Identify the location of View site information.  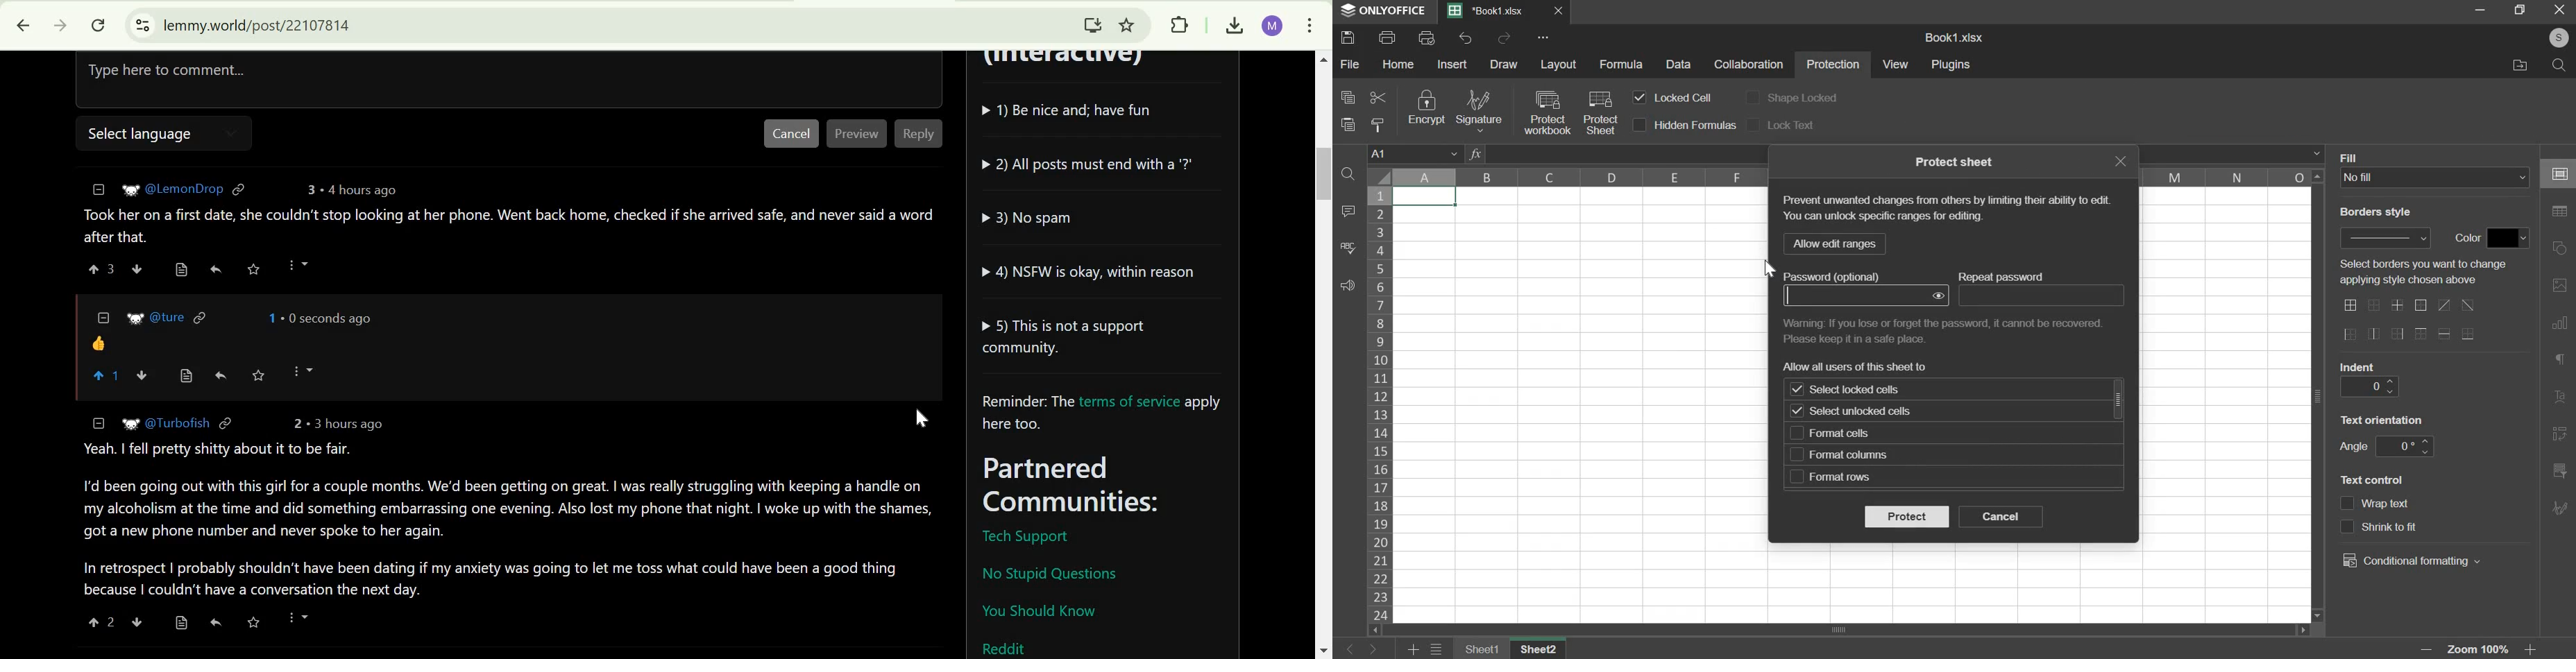
(141, 26).